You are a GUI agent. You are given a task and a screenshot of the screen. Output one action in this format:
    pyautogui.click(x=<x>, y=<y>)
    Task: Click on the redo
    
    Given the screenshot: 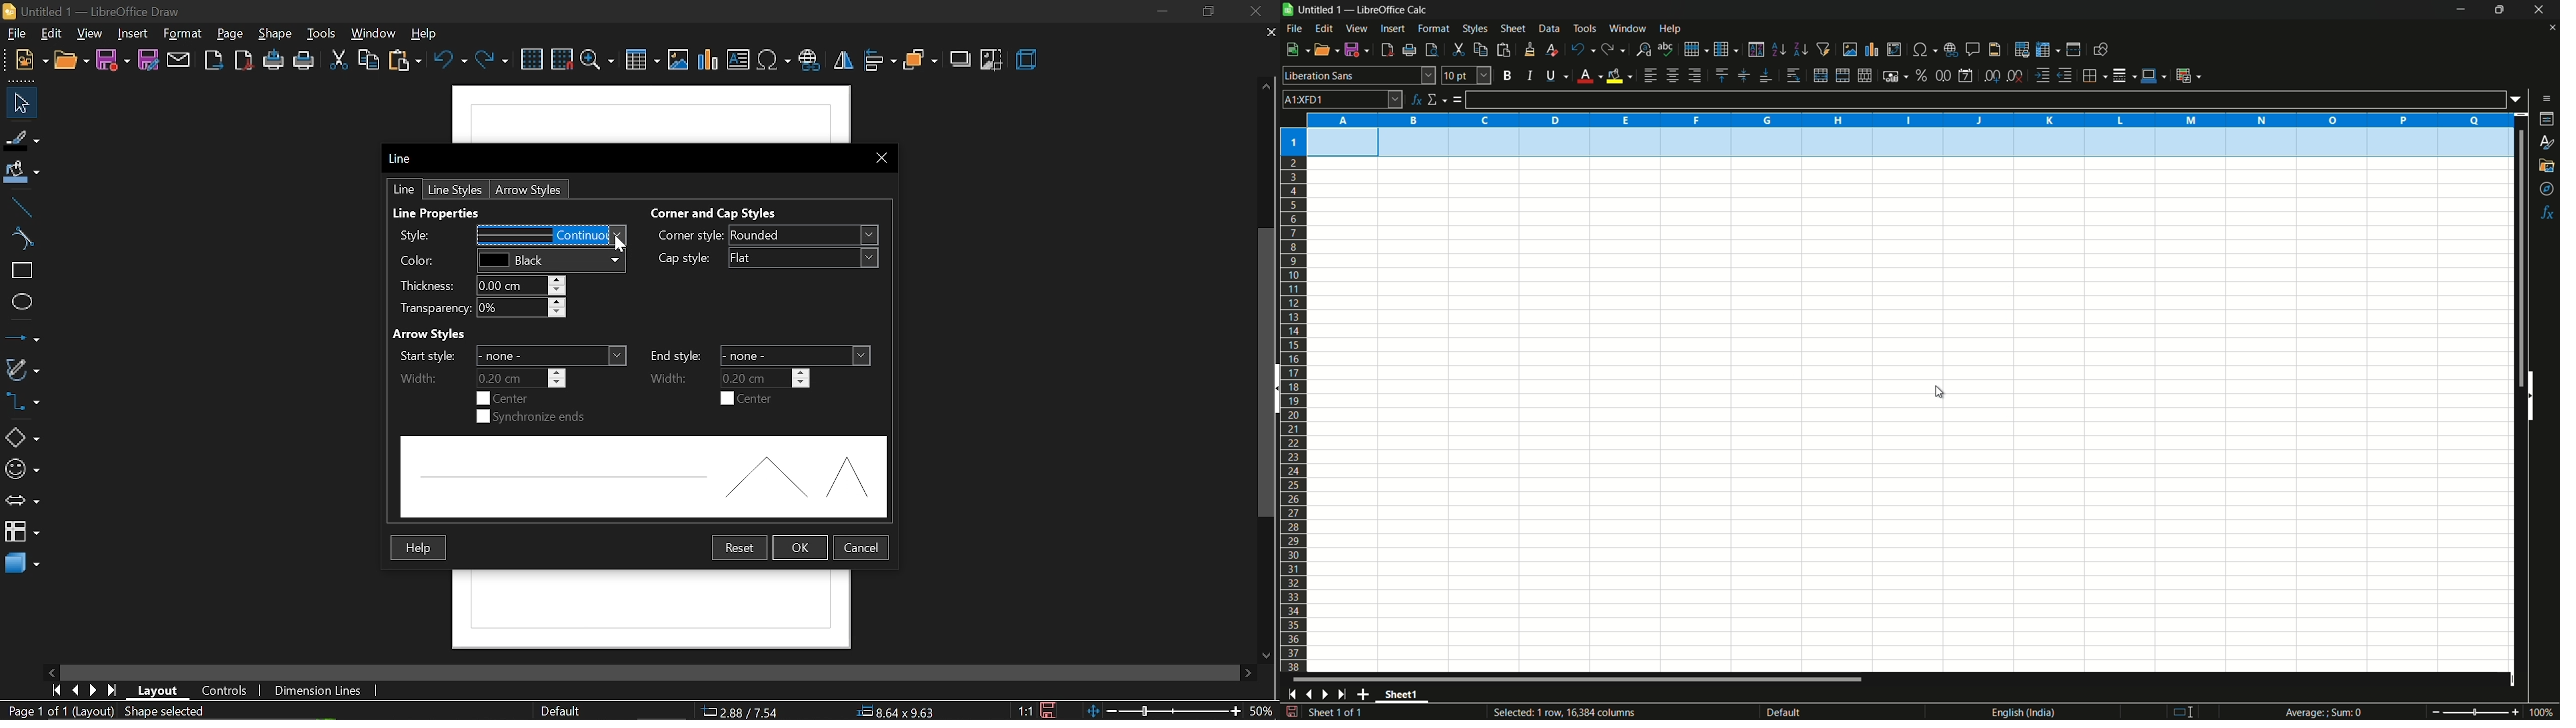 What is the action you would take?
    pyautogui.click(x=1614, y=50)
    